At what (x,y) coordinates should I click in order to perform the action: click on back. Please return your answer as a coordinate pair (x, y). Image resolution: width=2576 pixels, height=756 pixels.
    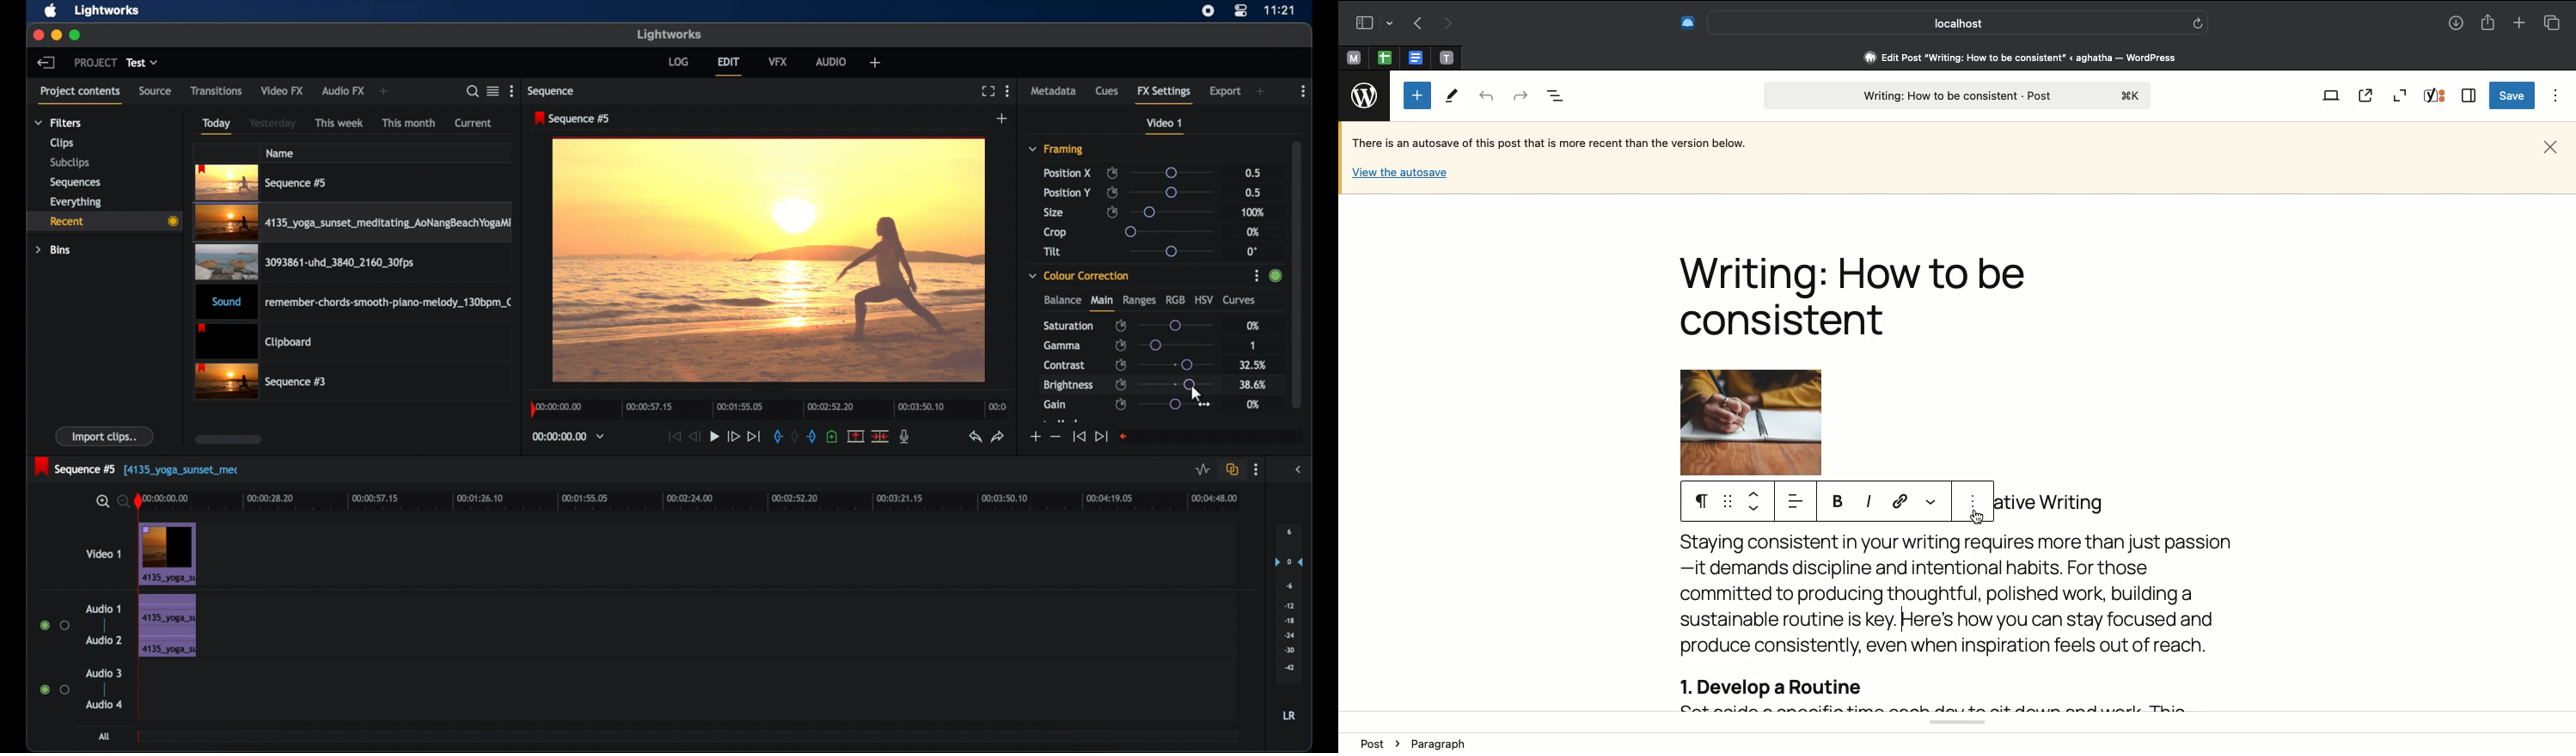
    Looking at the image, I should click on (45, 62).